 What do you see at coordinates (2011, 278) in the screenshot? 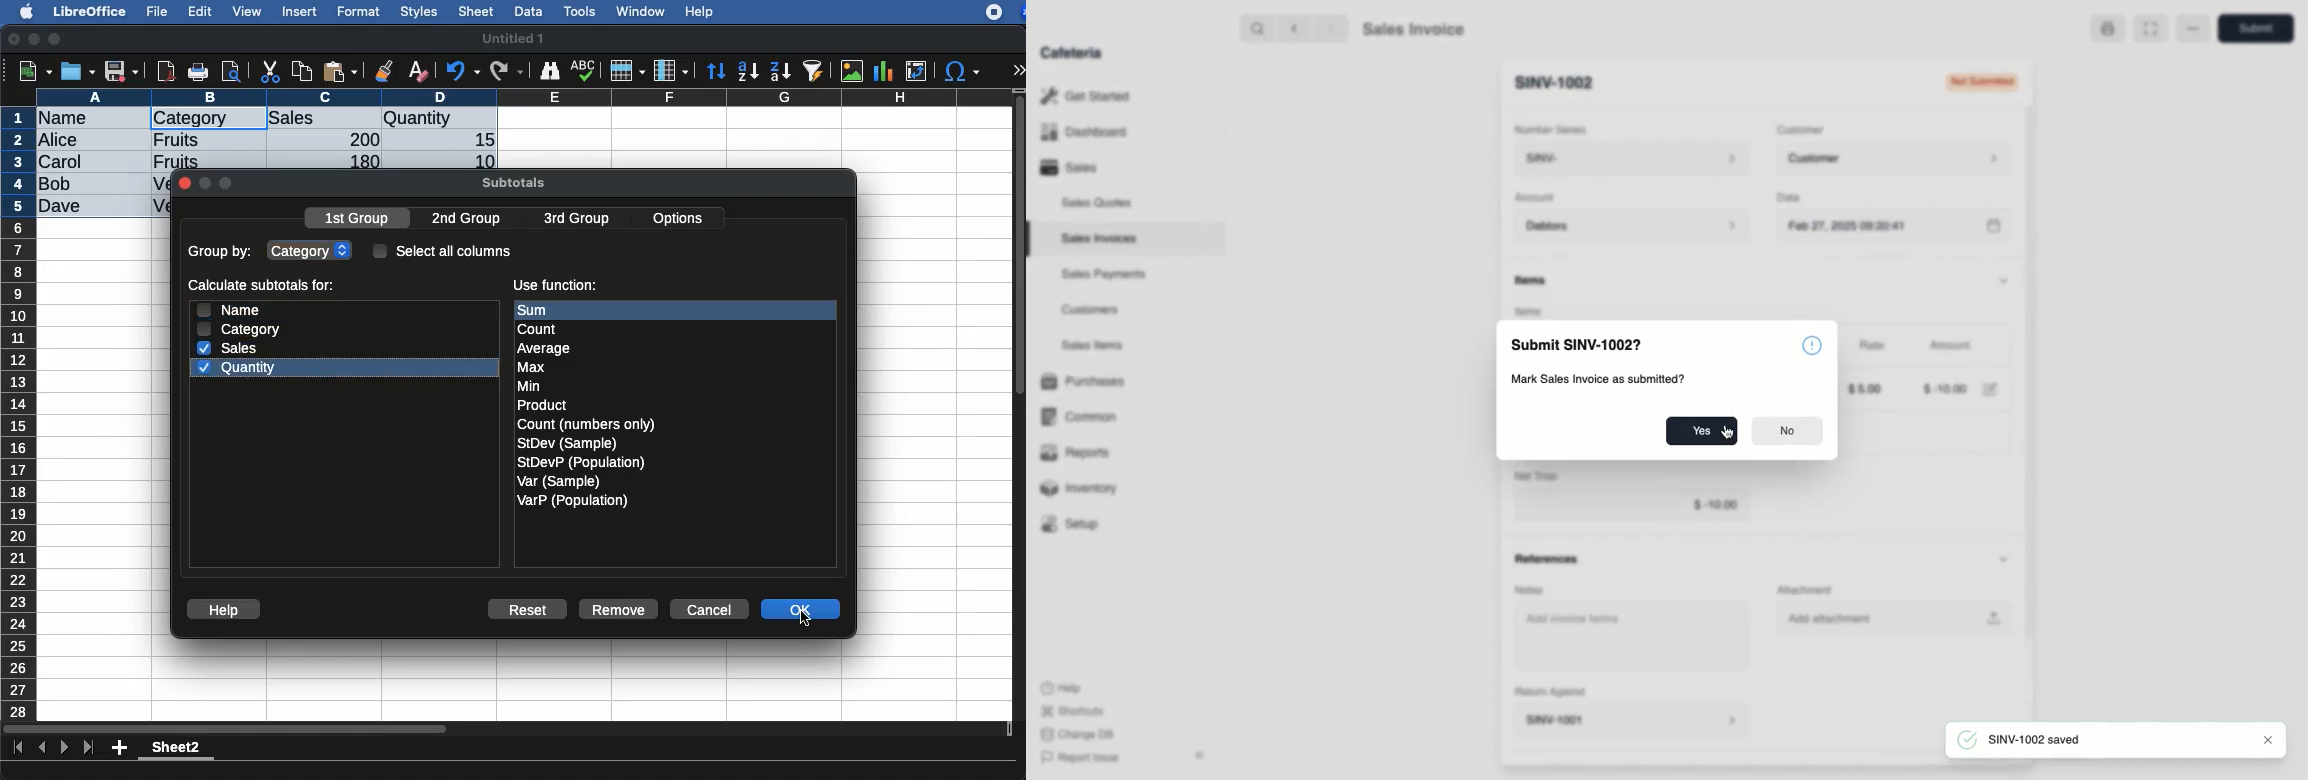
I see `Hide` at bounding box center [2011, 278].